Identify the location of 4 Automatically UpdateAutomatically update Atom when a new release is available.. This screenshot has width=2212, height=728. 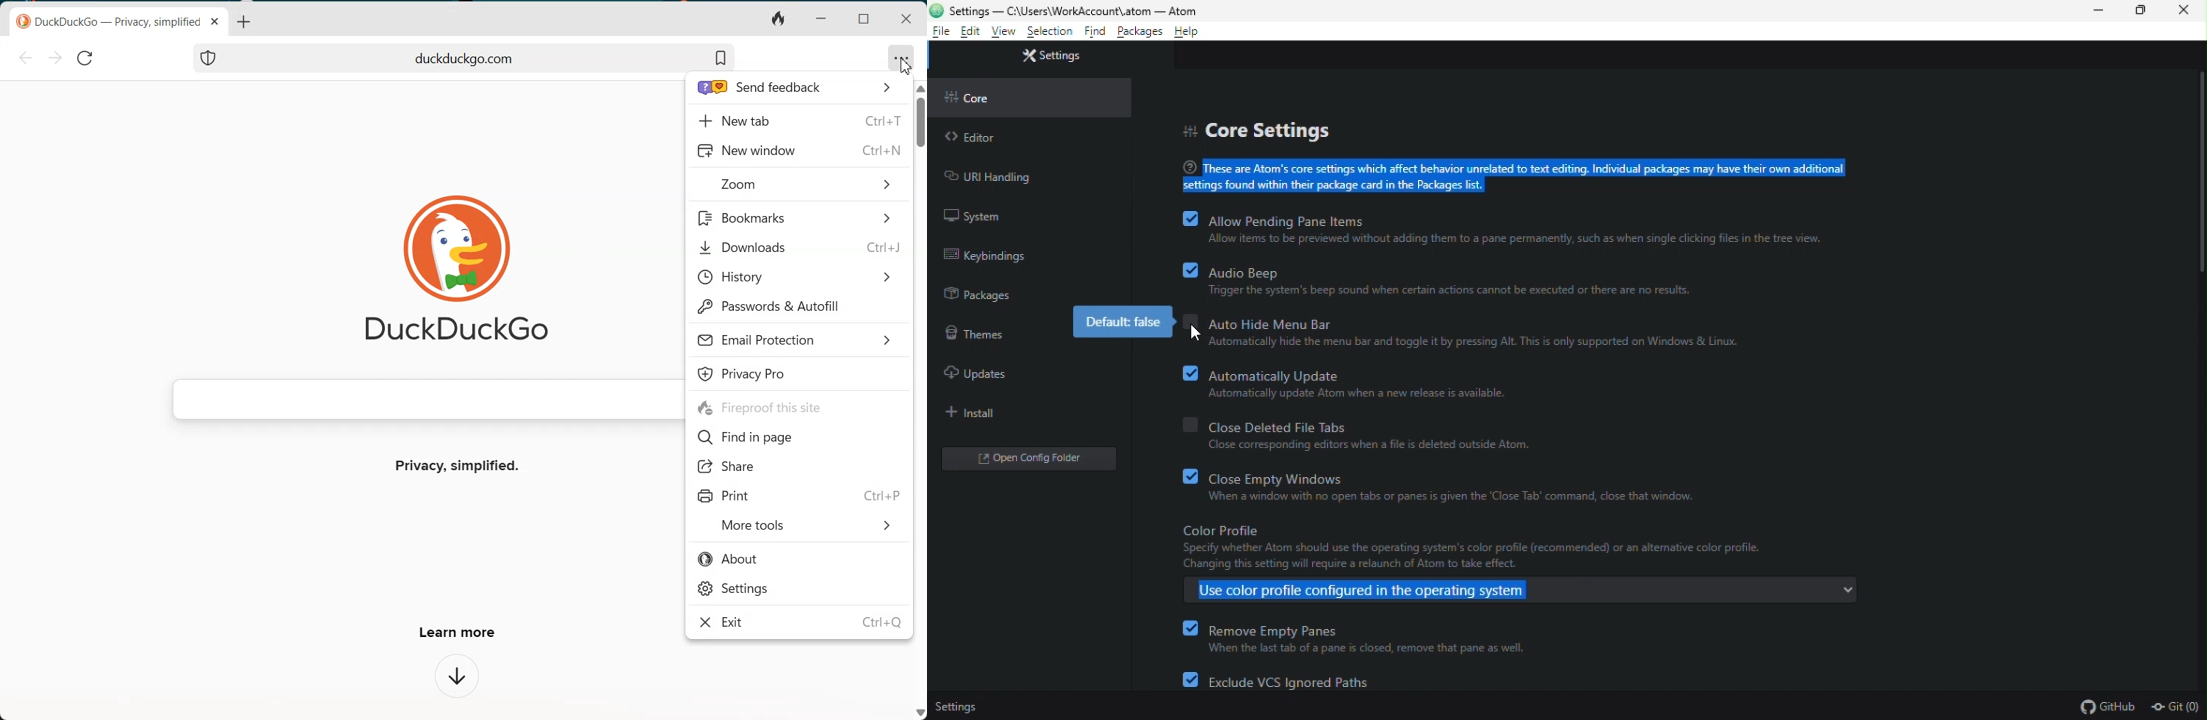
(1475, 390).